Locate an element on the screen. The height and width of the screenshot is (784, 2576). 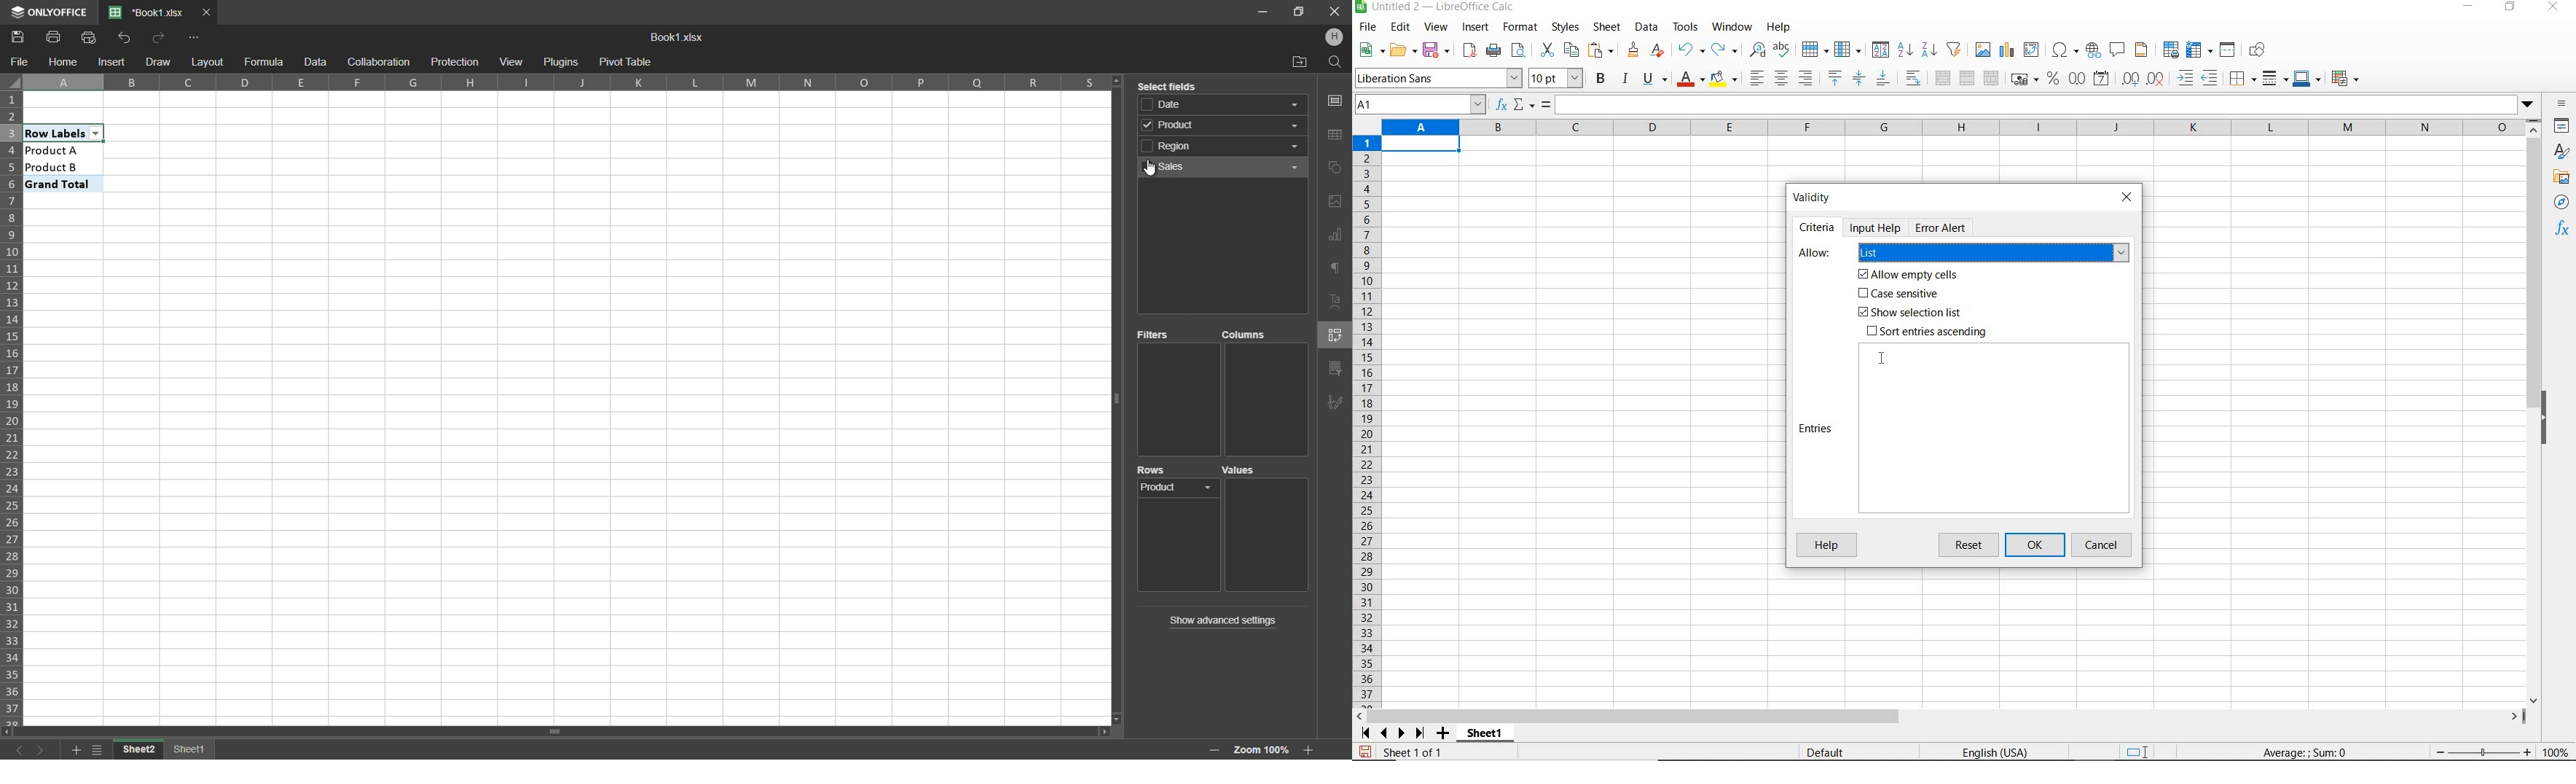
merge and center or unmerge cells is located at coordinates (1943, 79).